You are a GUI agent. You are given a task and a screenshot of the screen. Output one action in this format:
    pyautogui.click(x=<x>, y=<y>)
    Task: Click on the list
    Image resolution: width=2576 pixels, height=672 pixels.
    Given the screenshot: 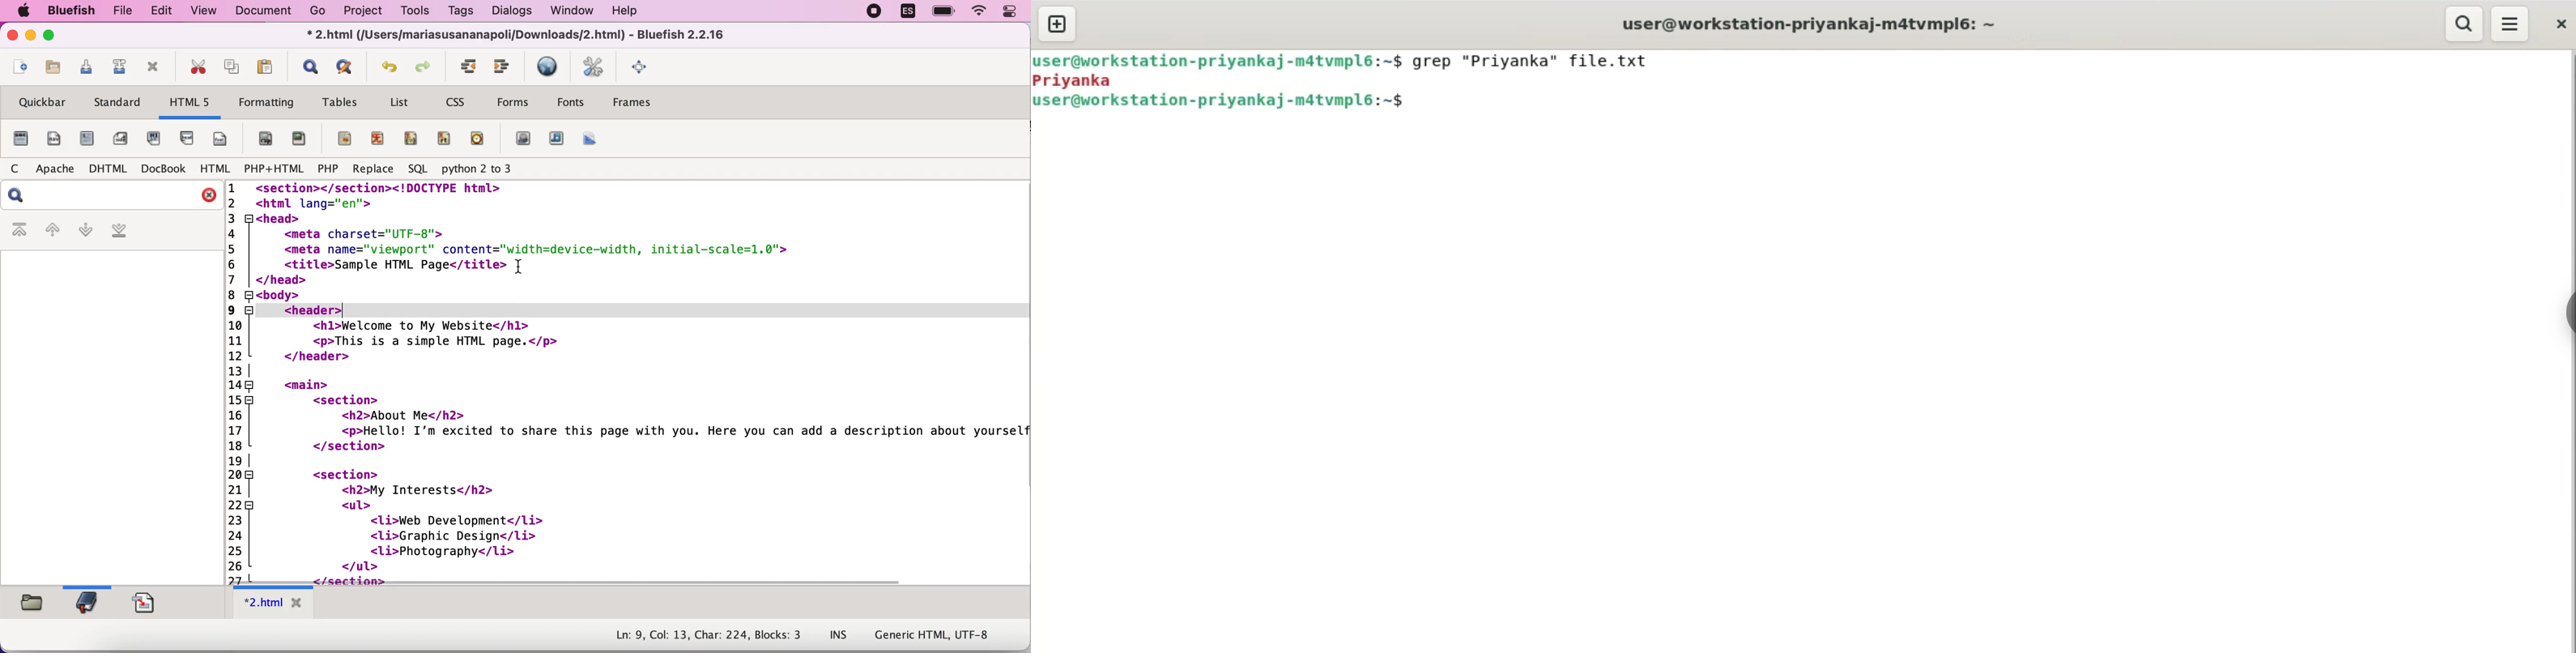 What is the action you would take?
    pyautogui.click(x=403, y=101)
    